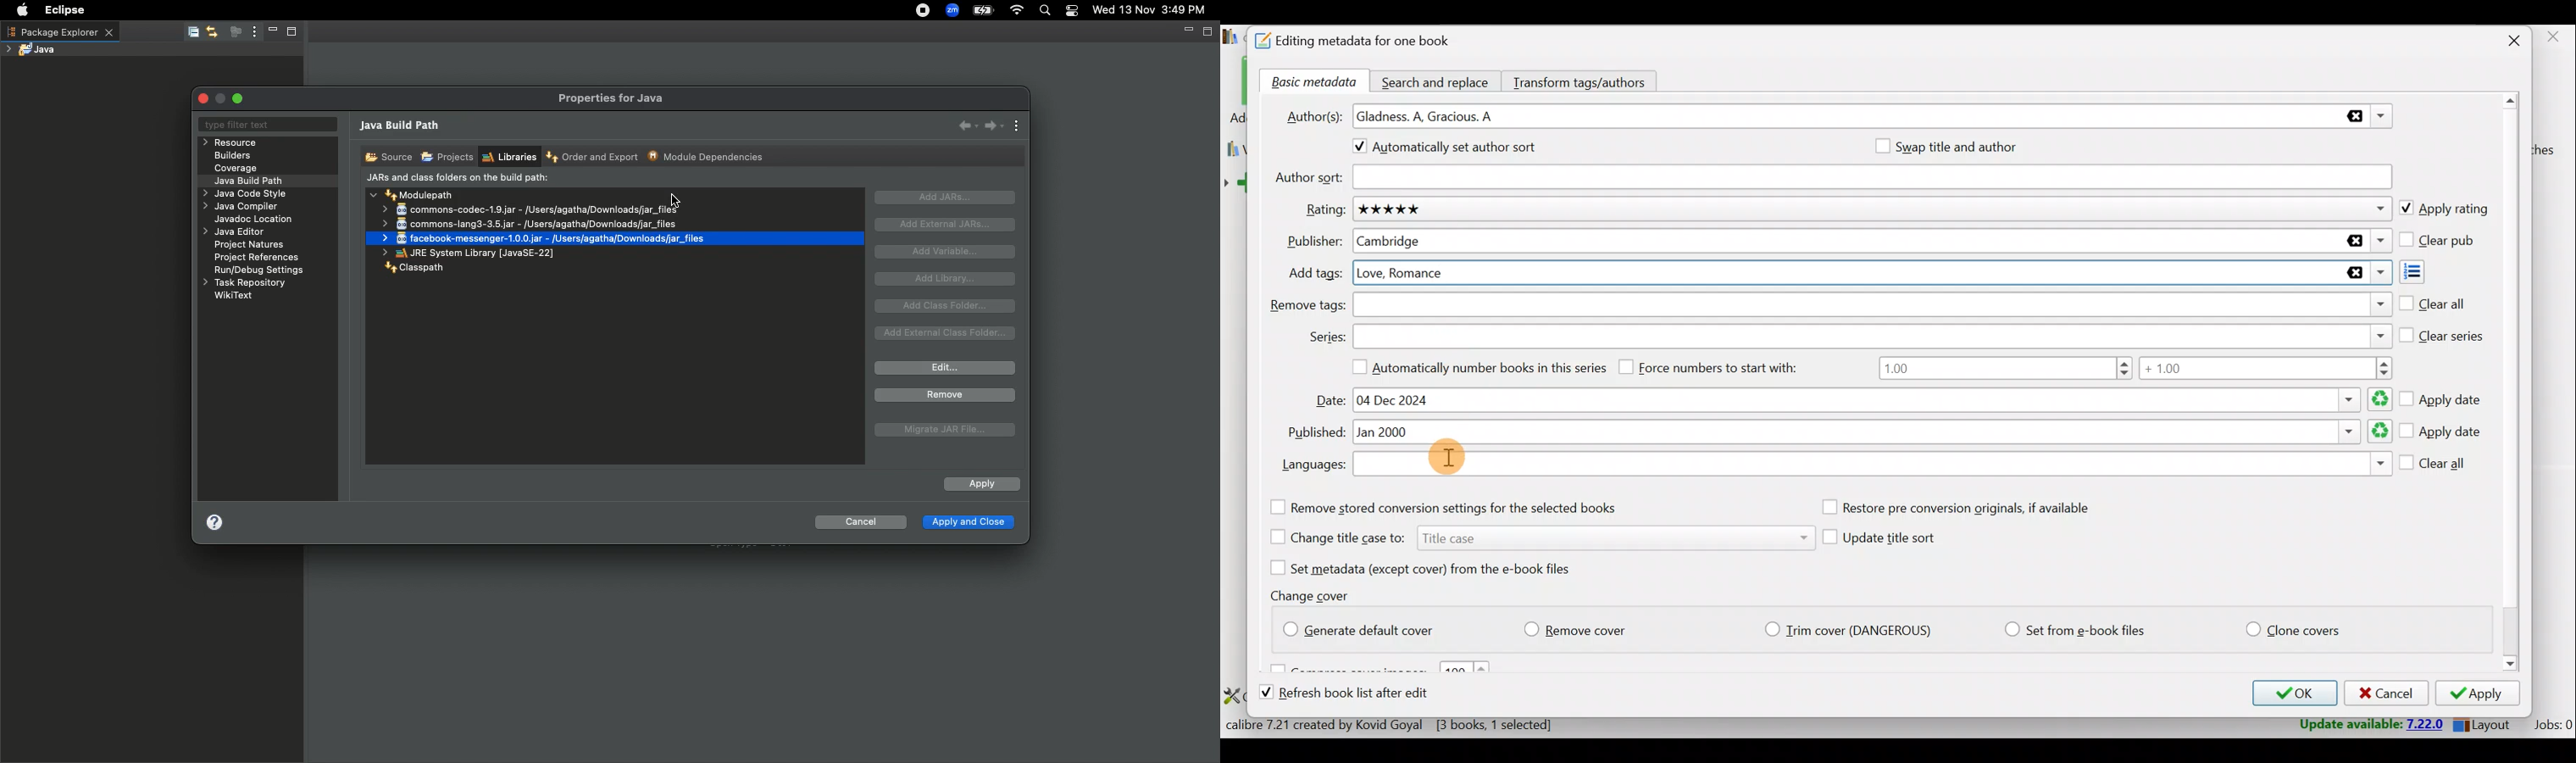 The image size is (2576, 784). I want to click on Type filter text, so click(266, 125).